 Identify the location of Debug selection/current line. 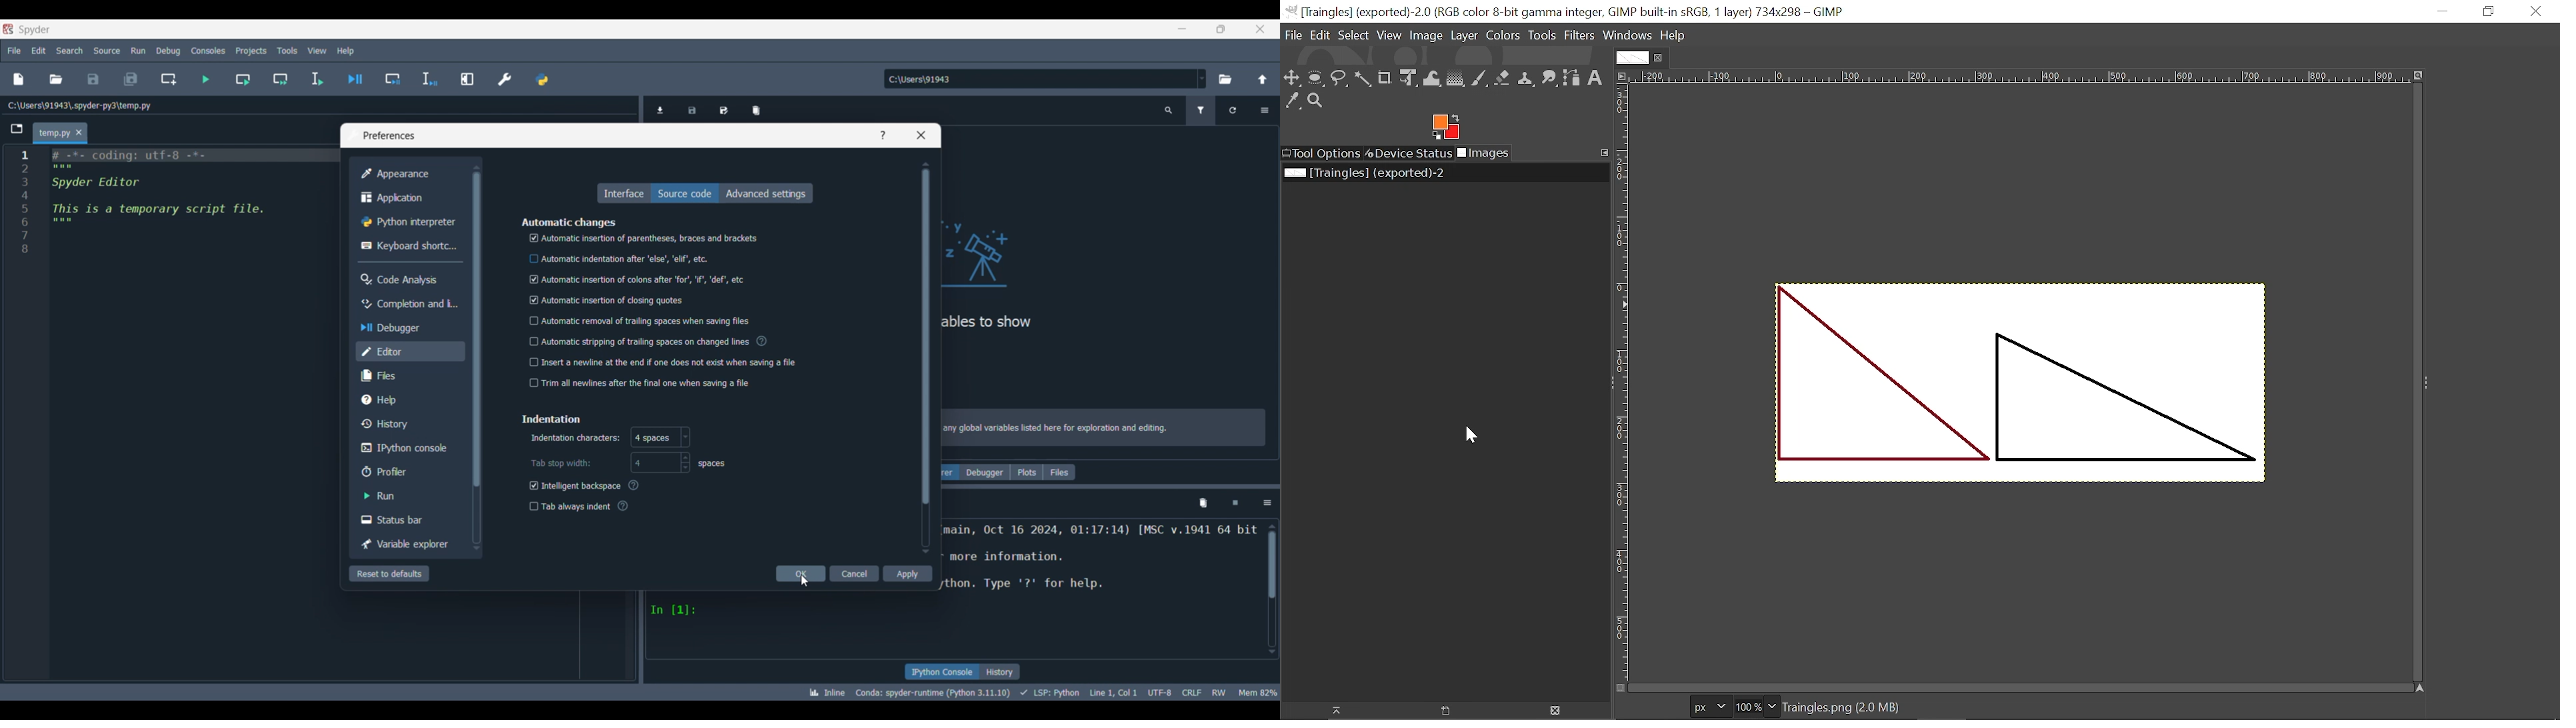
(429, 79).